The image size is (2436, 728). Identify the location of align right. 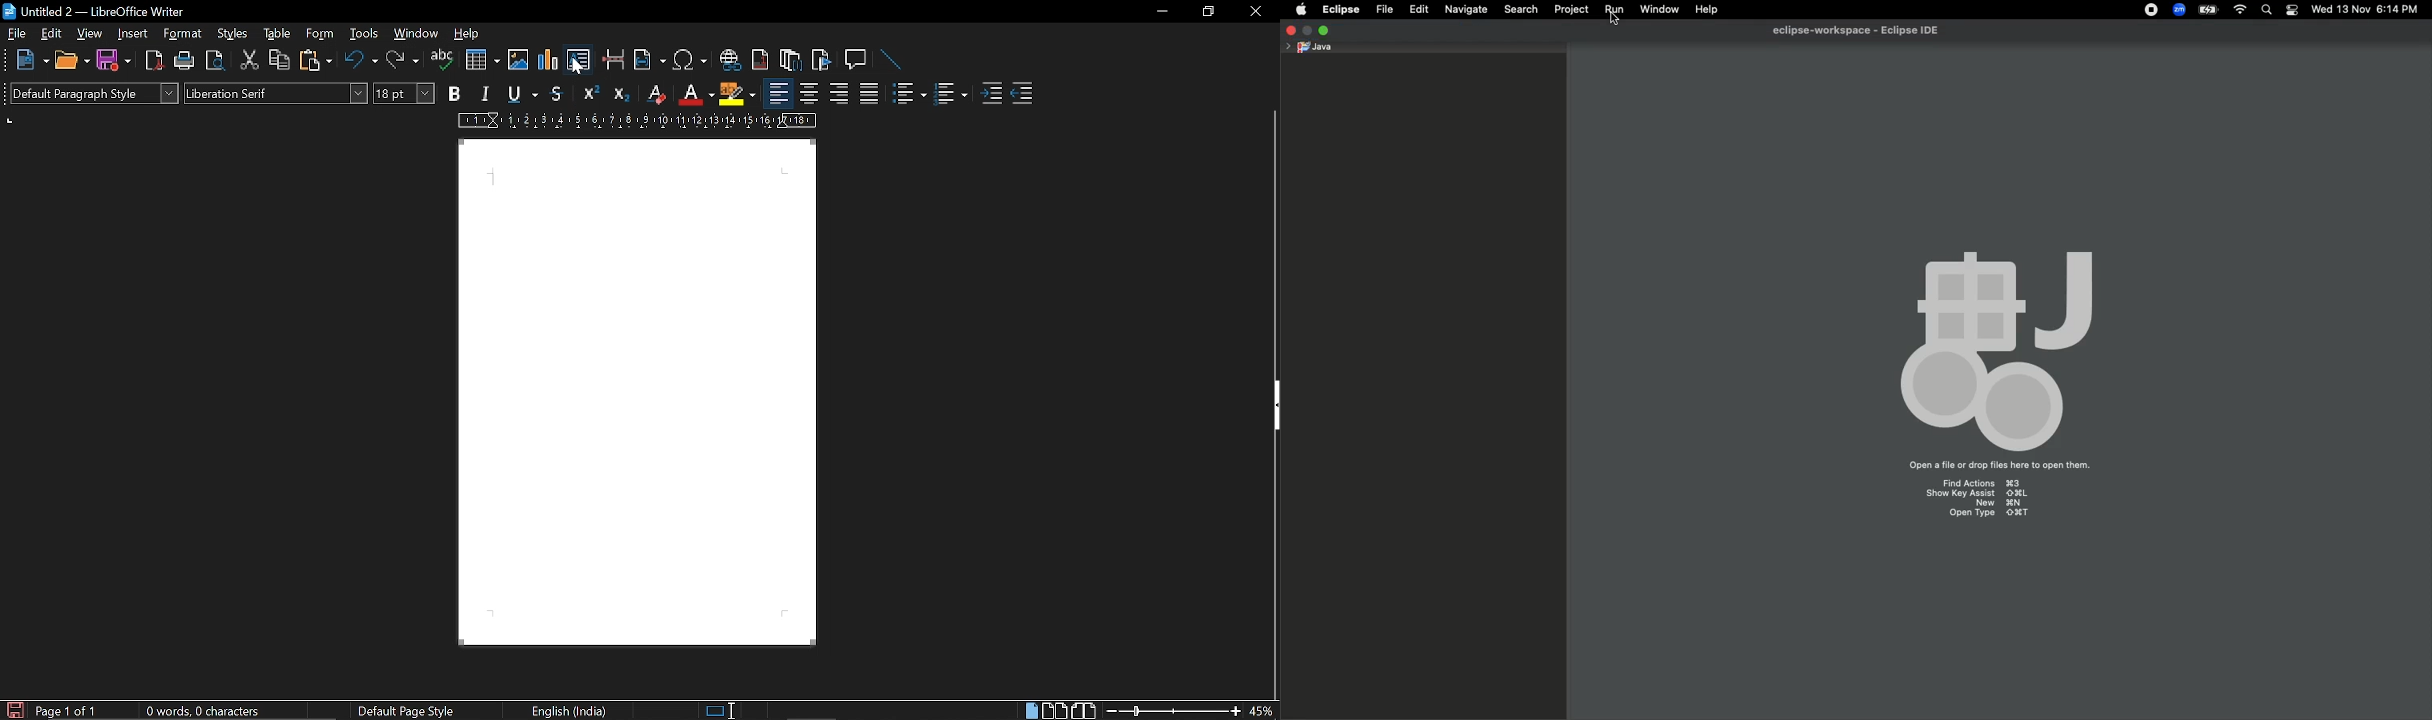
(837, 95).